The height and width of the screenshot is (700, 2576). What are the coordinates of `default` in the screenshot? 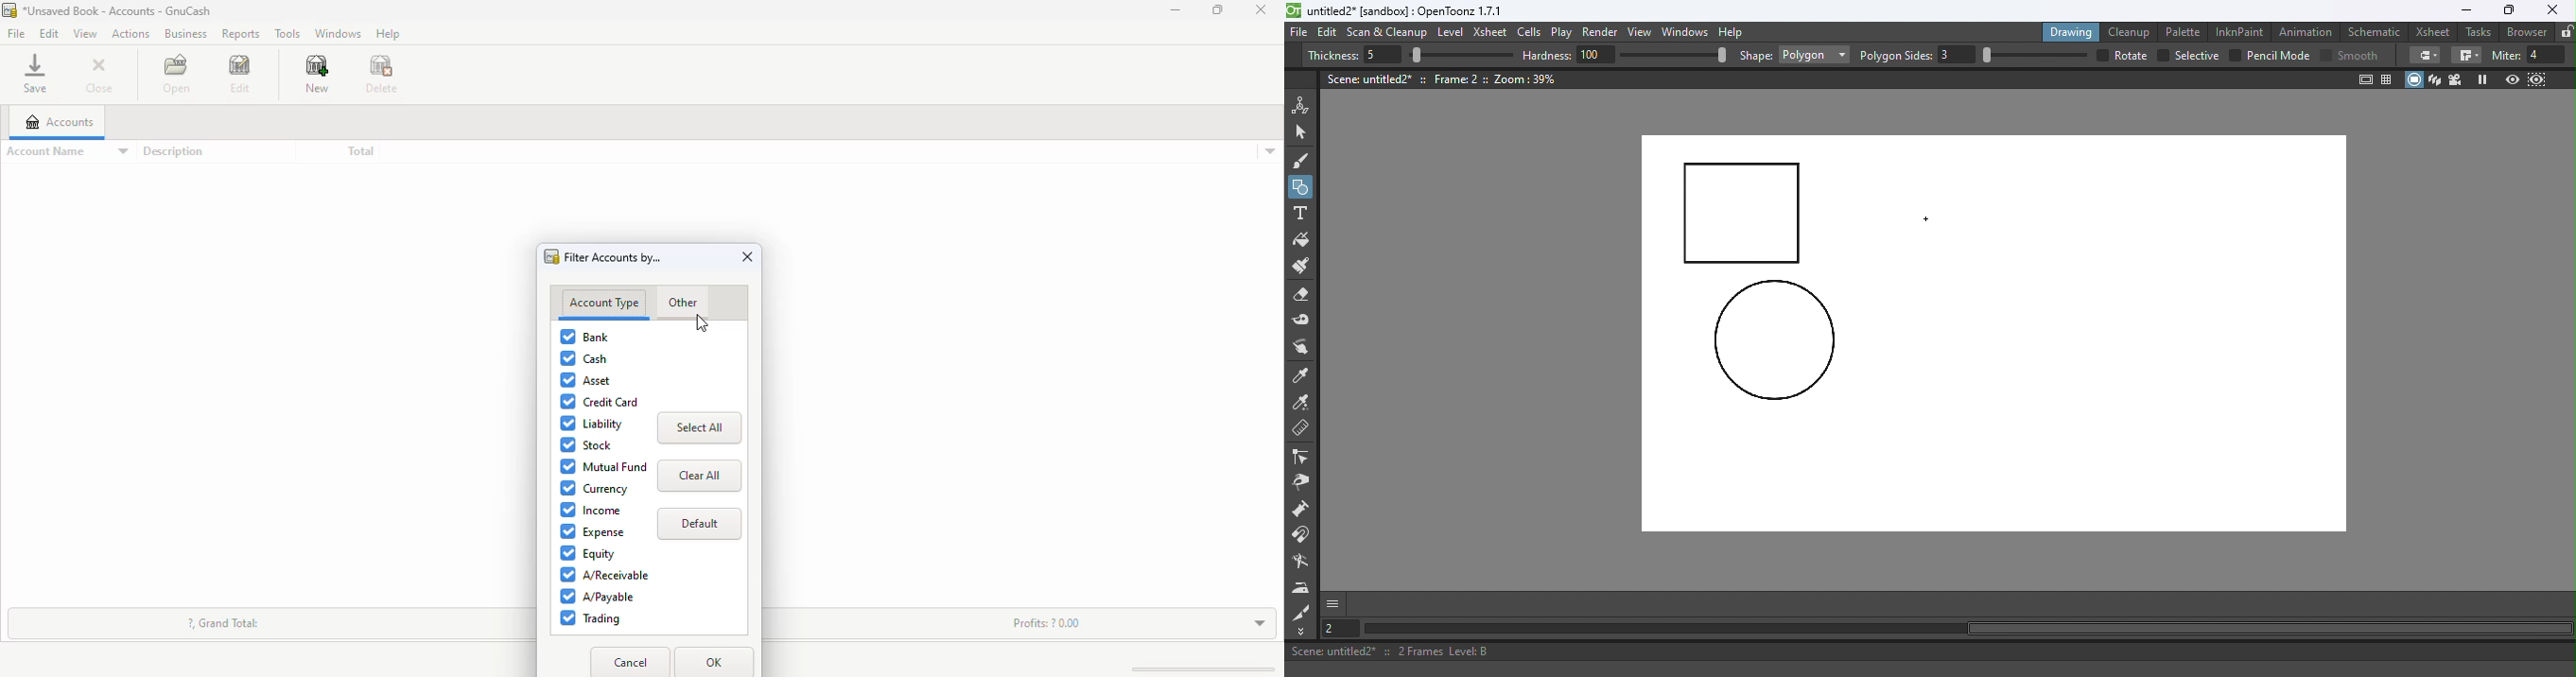 It's located at (700, 524).